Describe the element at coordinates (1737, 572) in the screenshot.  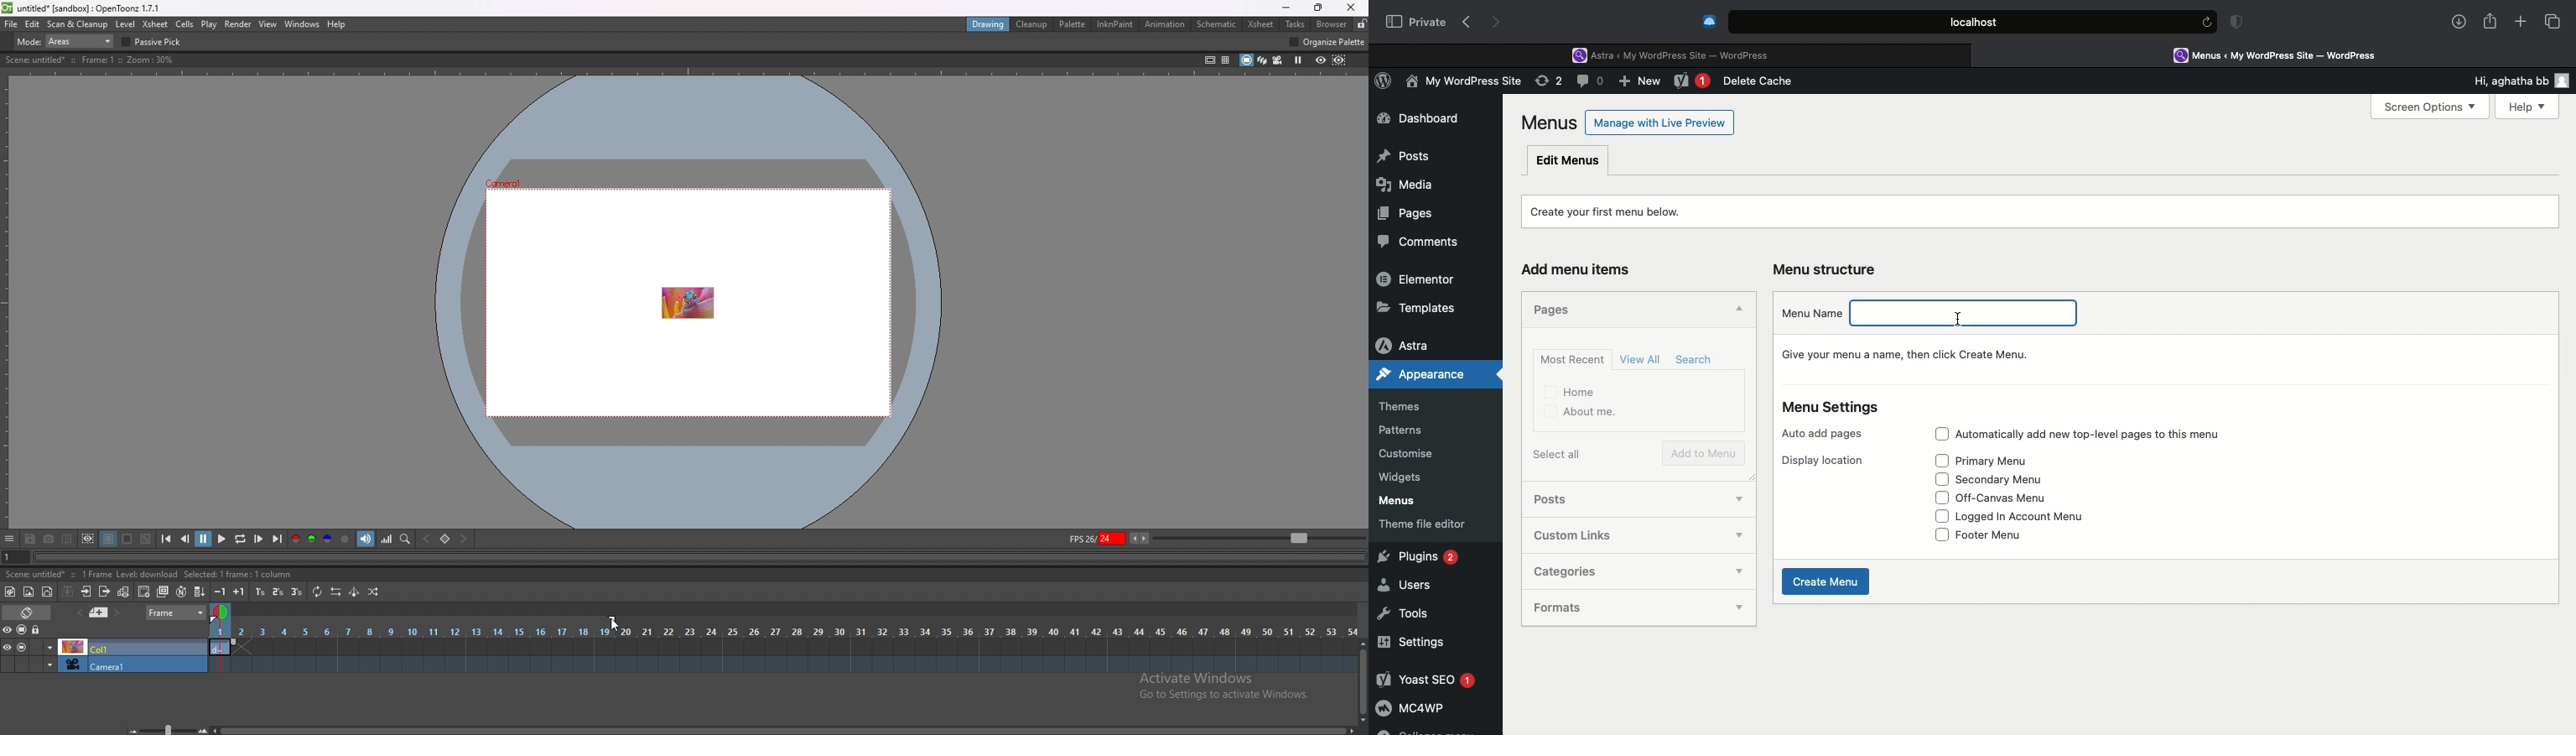
I see `Show` at that location.